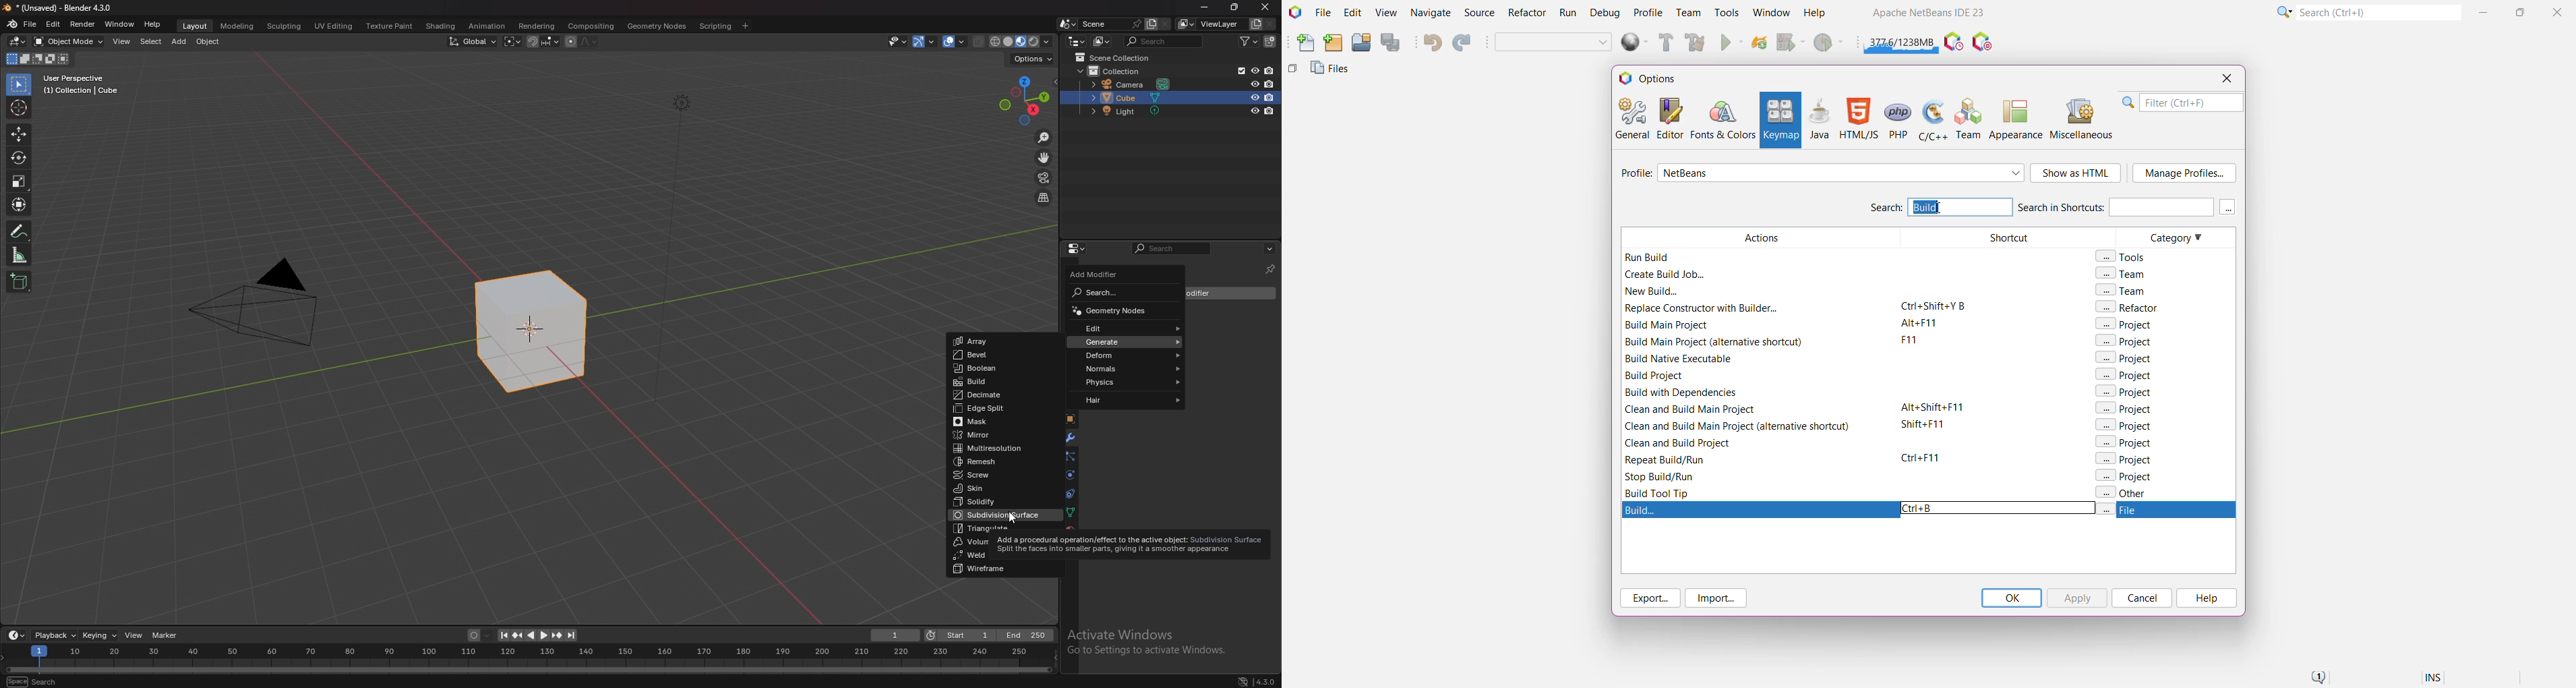 This screenshot has height=700, width=2576. What do you see at coordinates (53, 24) in the screenshot?
I see `edit` at bounding box center [53, 24].